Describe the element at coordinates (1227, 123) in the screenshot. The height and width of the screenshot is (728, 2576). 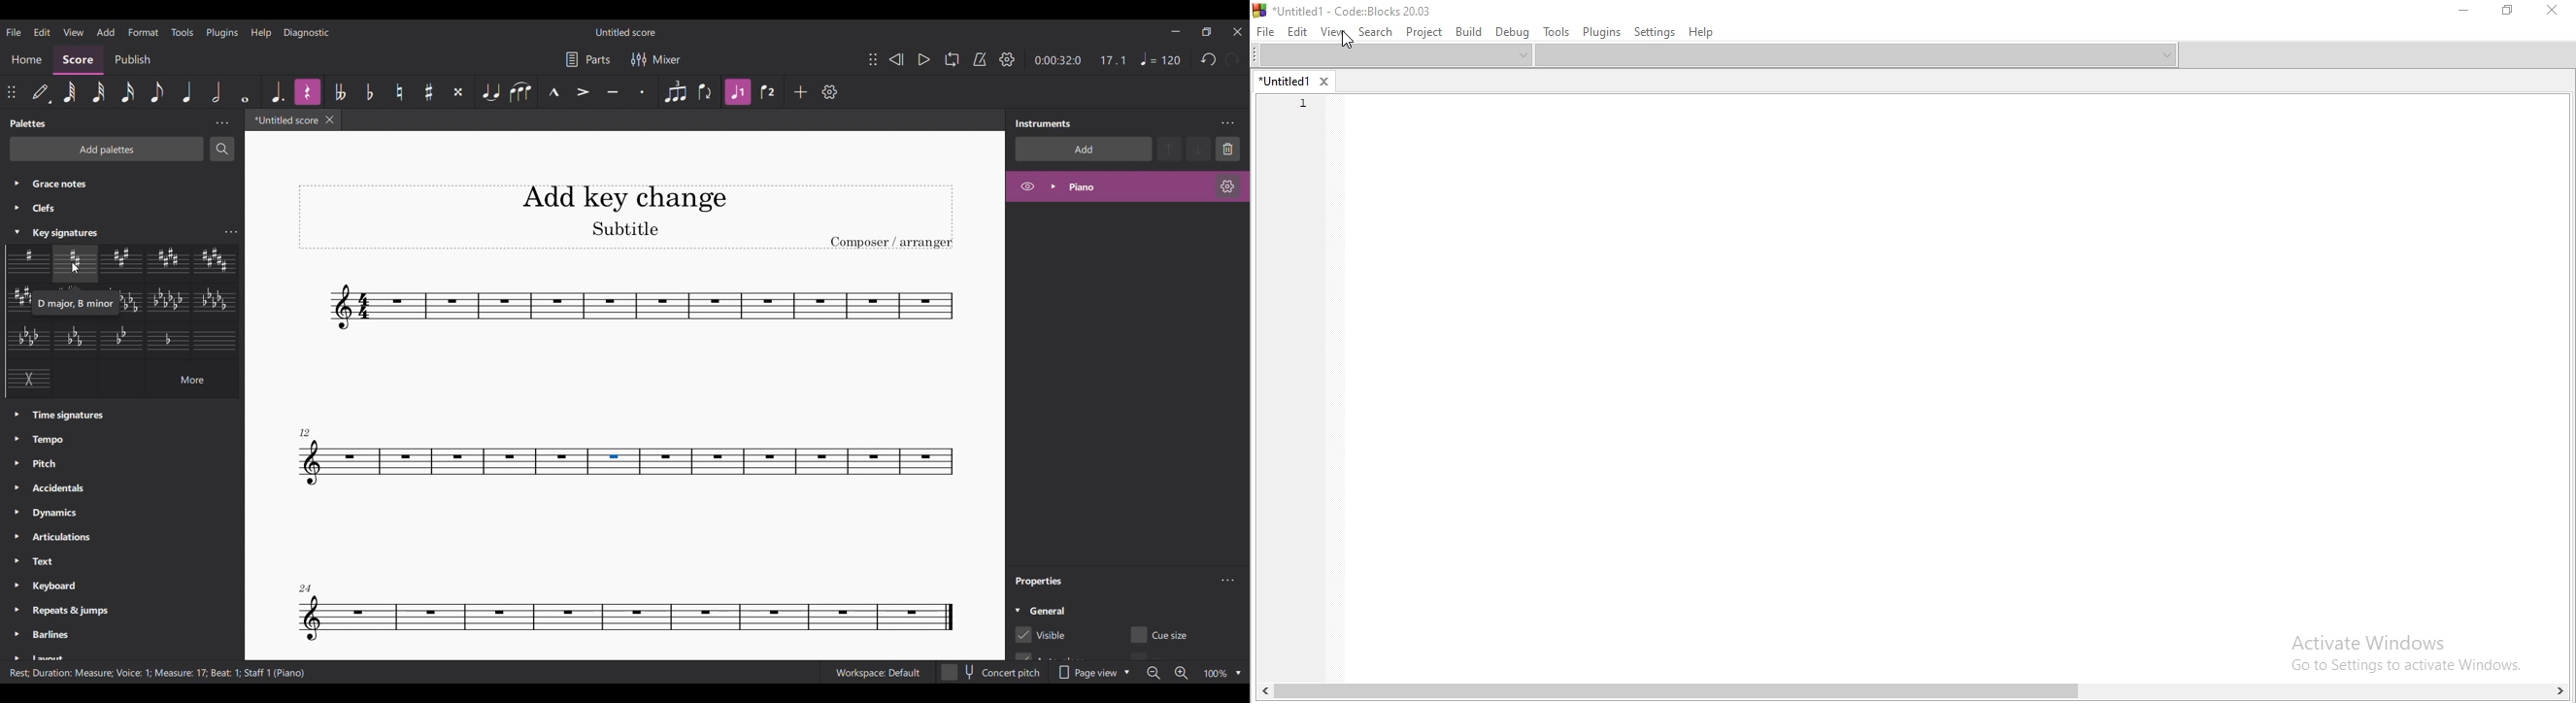
I see `Instruments settings` at that location.